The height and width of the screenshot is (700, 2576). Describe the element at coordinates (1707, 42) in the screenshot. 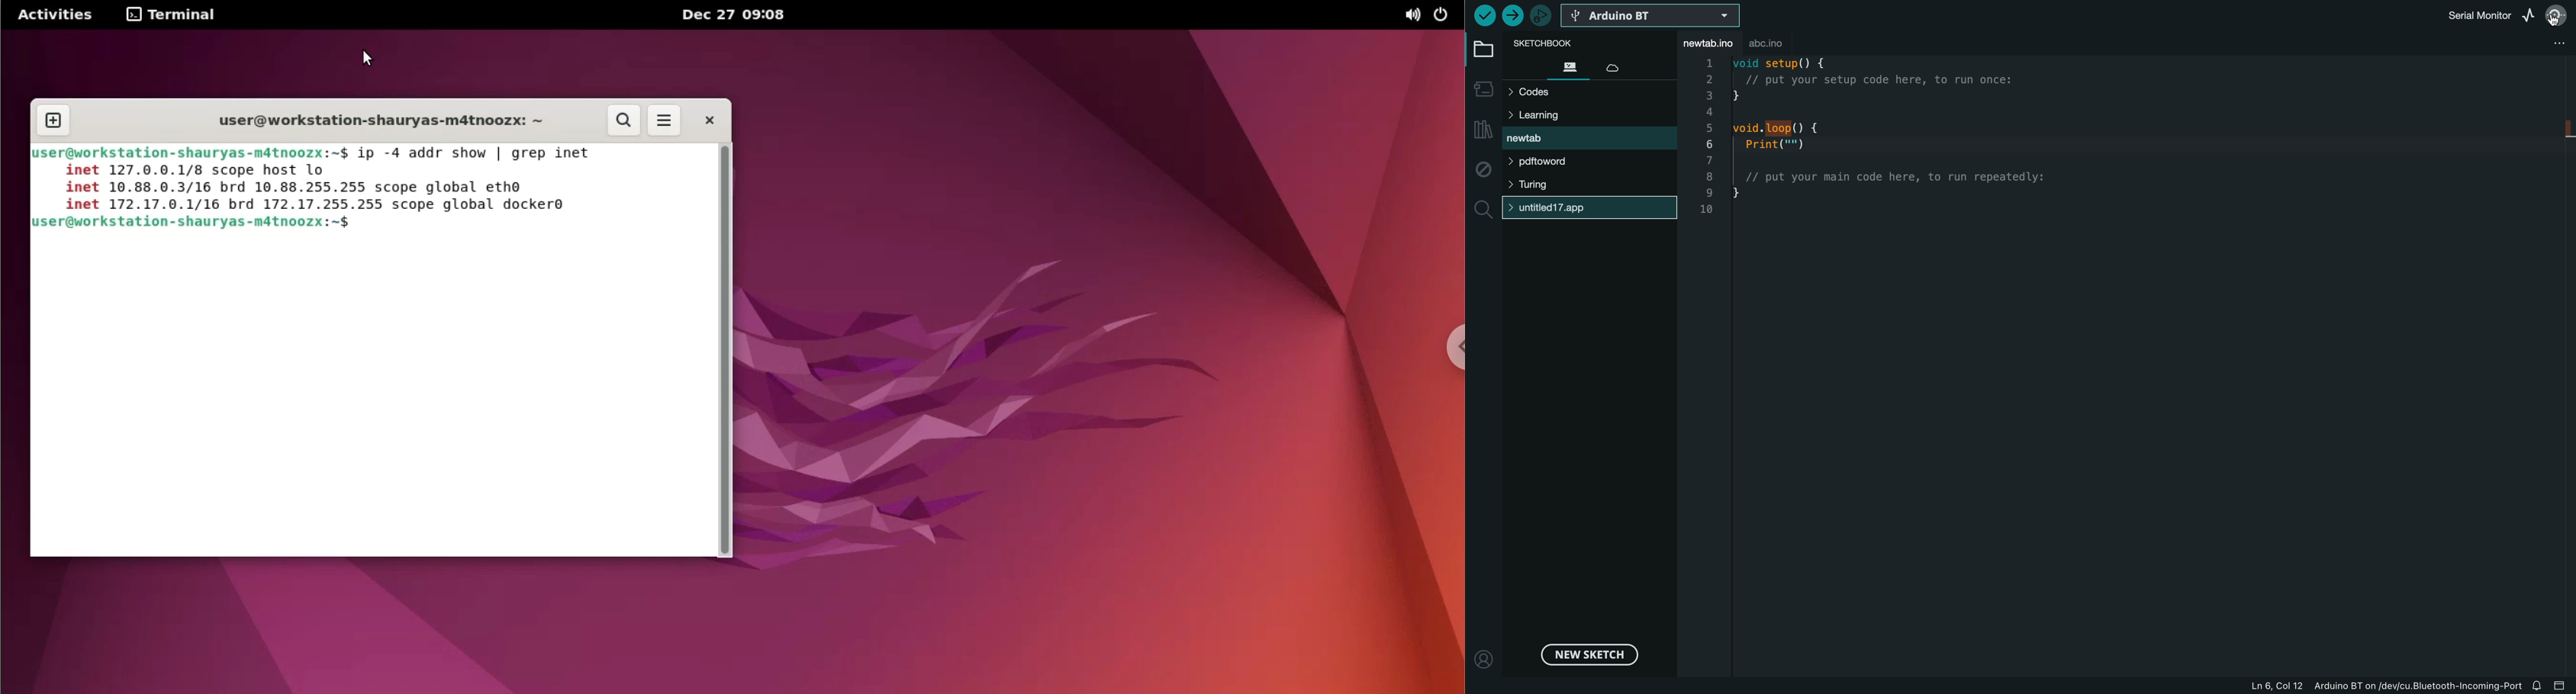

I see `file tab` at that location.